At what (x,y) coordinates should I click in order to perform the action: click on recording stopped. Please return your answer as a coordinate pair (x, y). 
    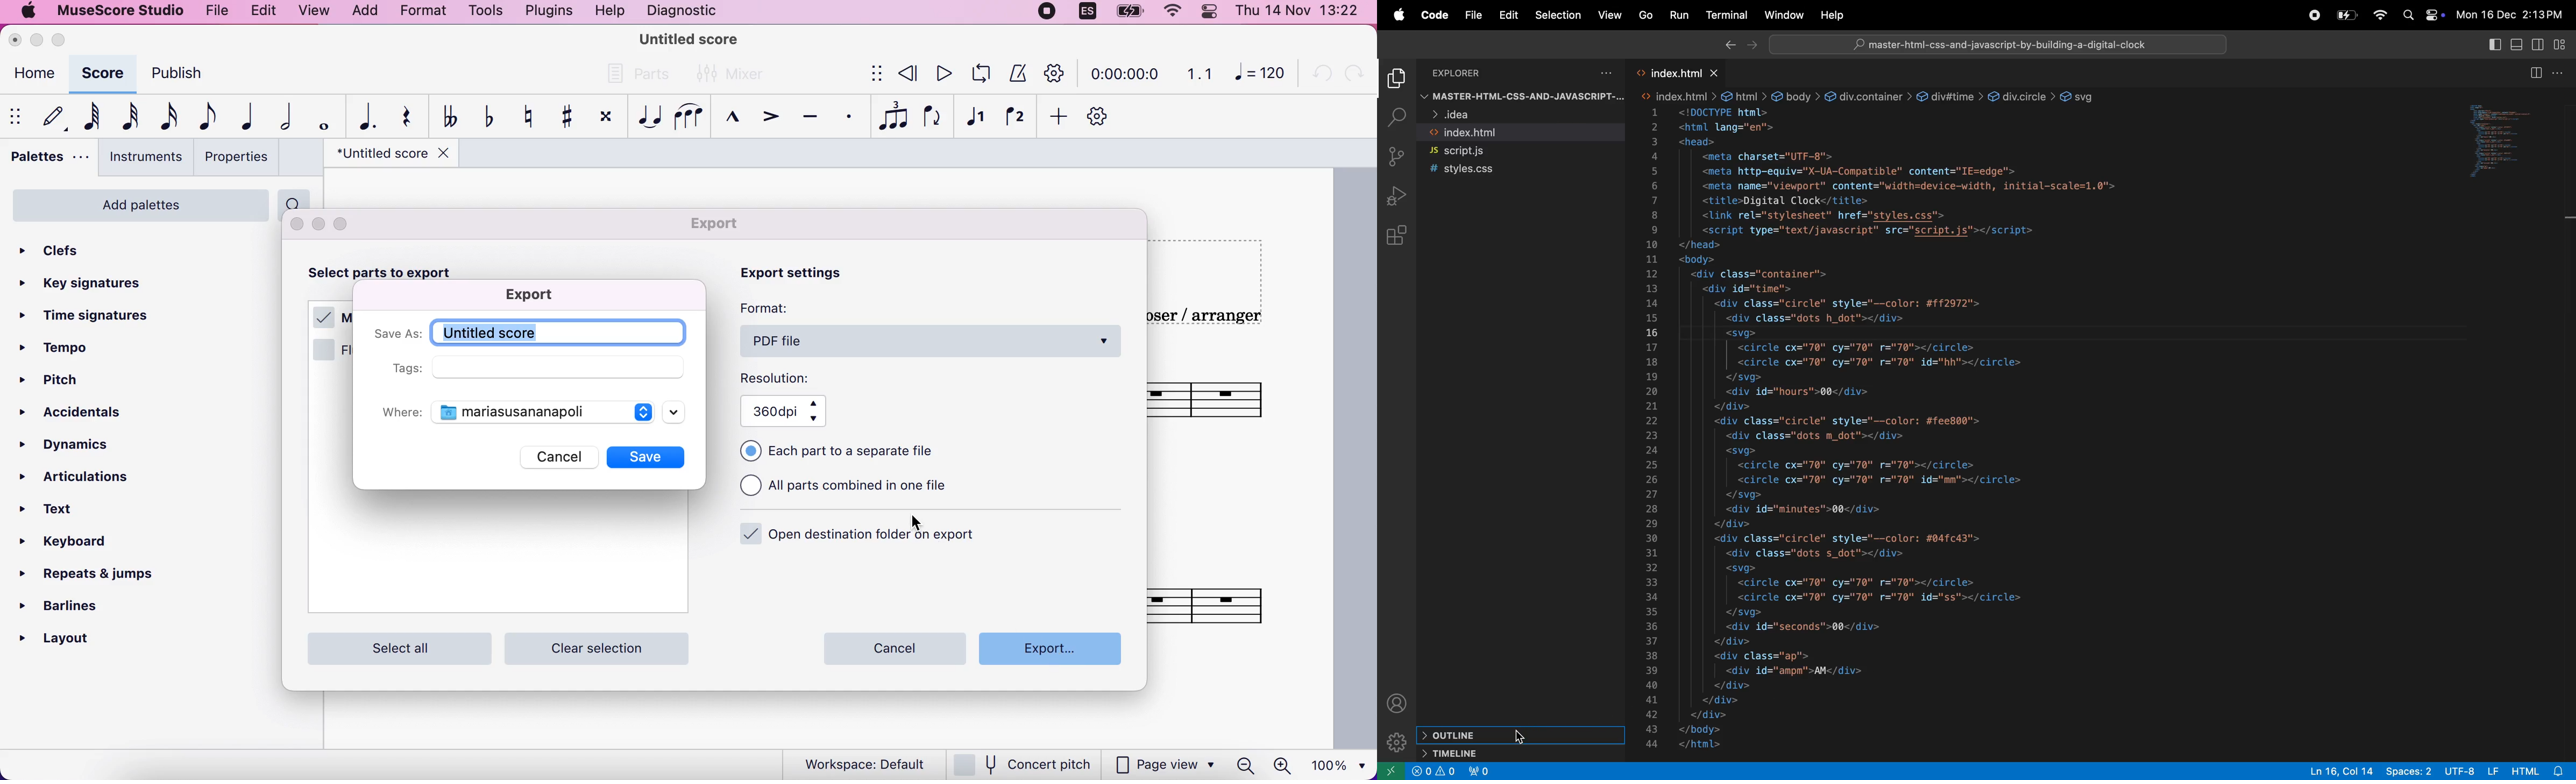
    Looking at the image, I should click on (1043, 13).